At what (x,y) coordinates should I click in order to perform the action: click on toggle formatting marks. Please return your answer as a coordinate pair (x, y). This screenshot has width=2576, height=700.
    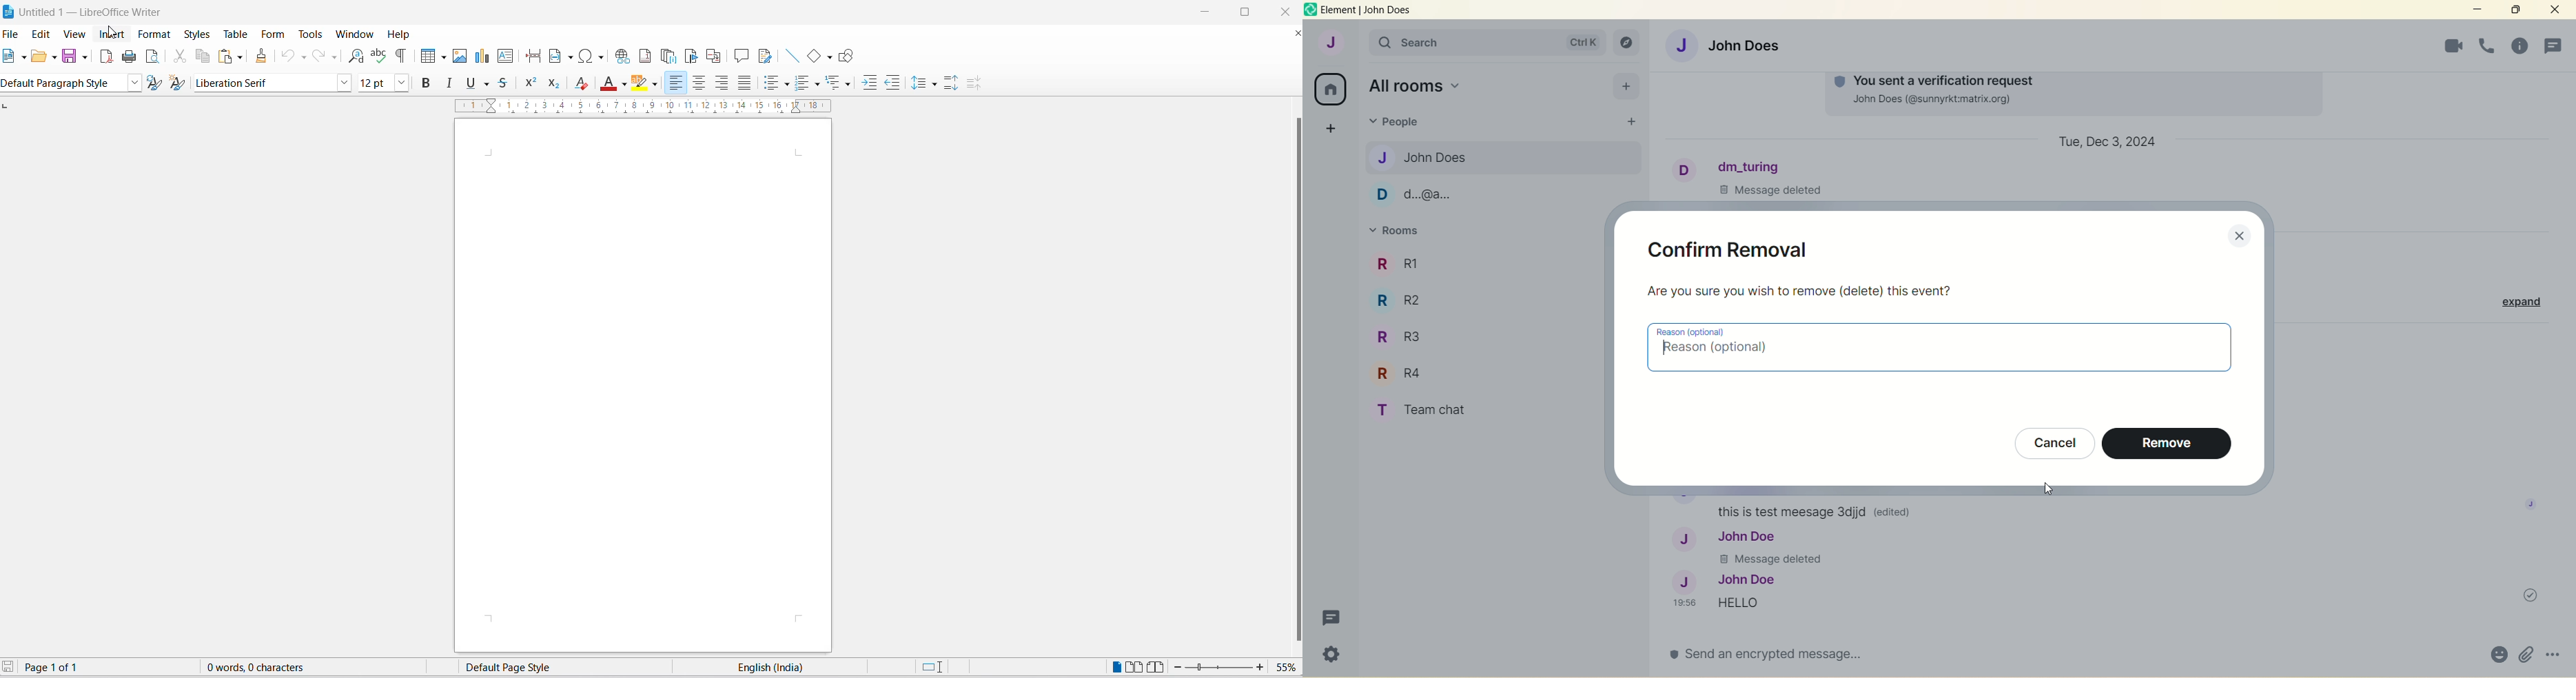
    Looking at the image, I should click on (401, 56).